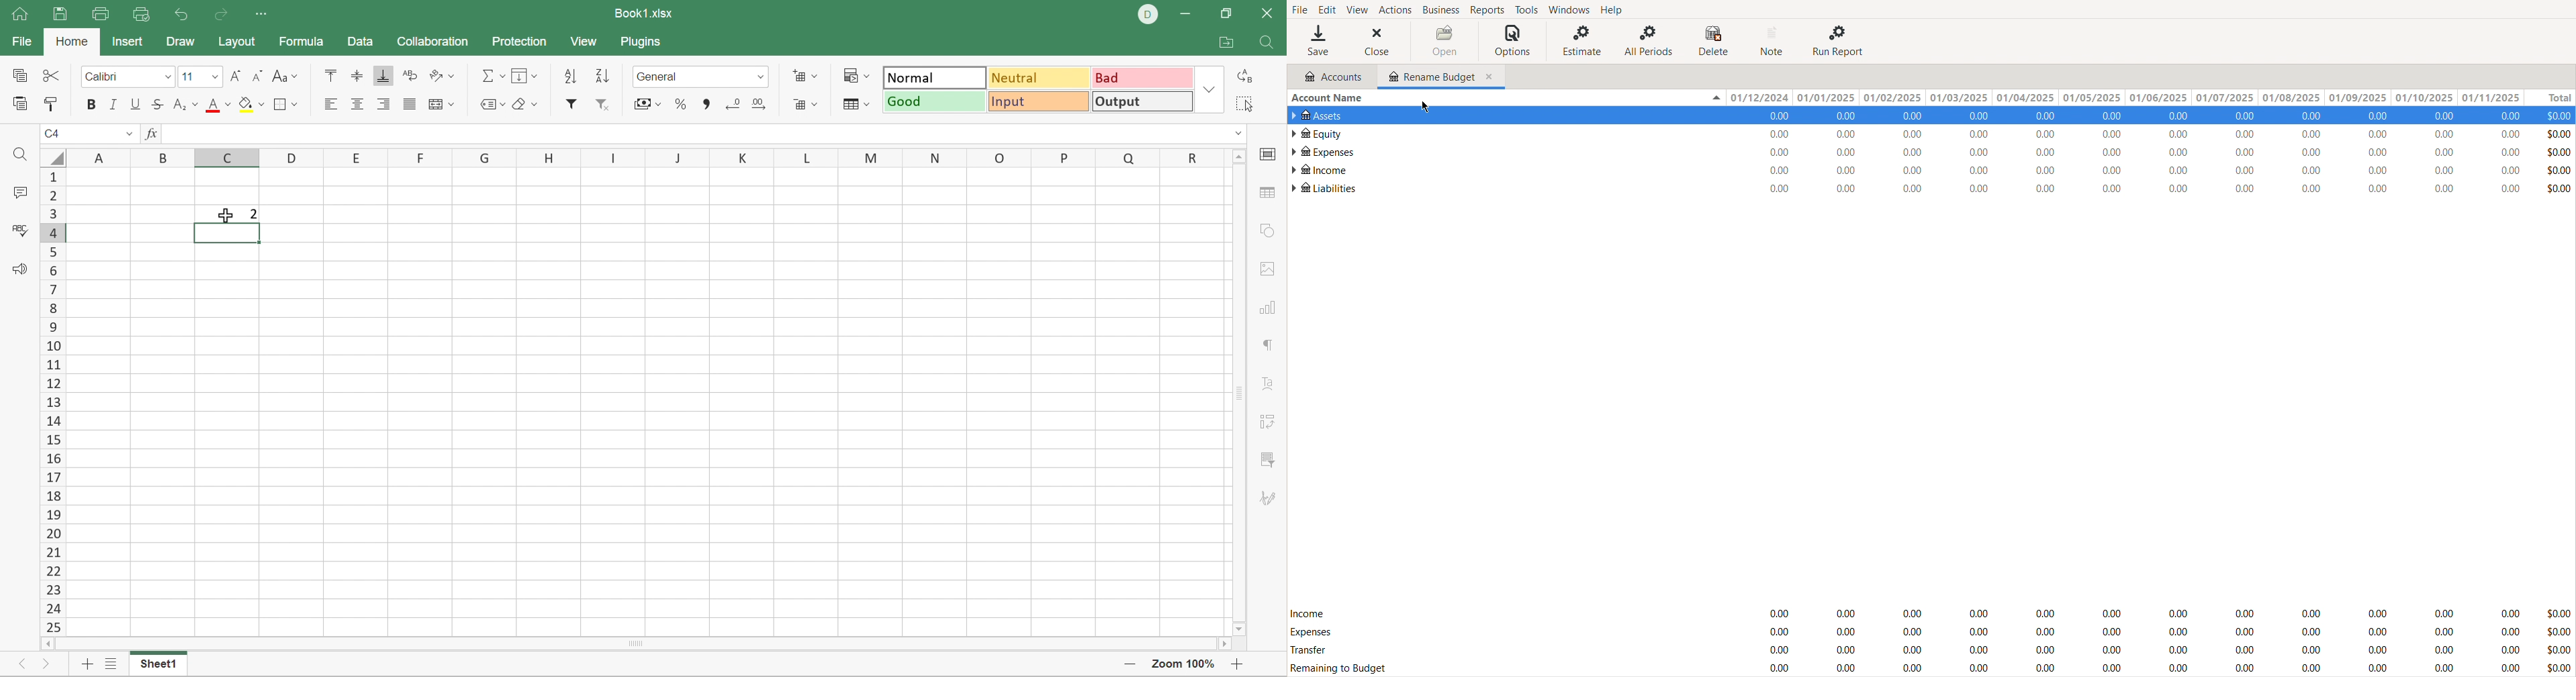 This screenshot has height=700, width=2576. What do you see at coordinates (55, 133) in the screenshot?
I see `C4` at bounding box center [55, 133].